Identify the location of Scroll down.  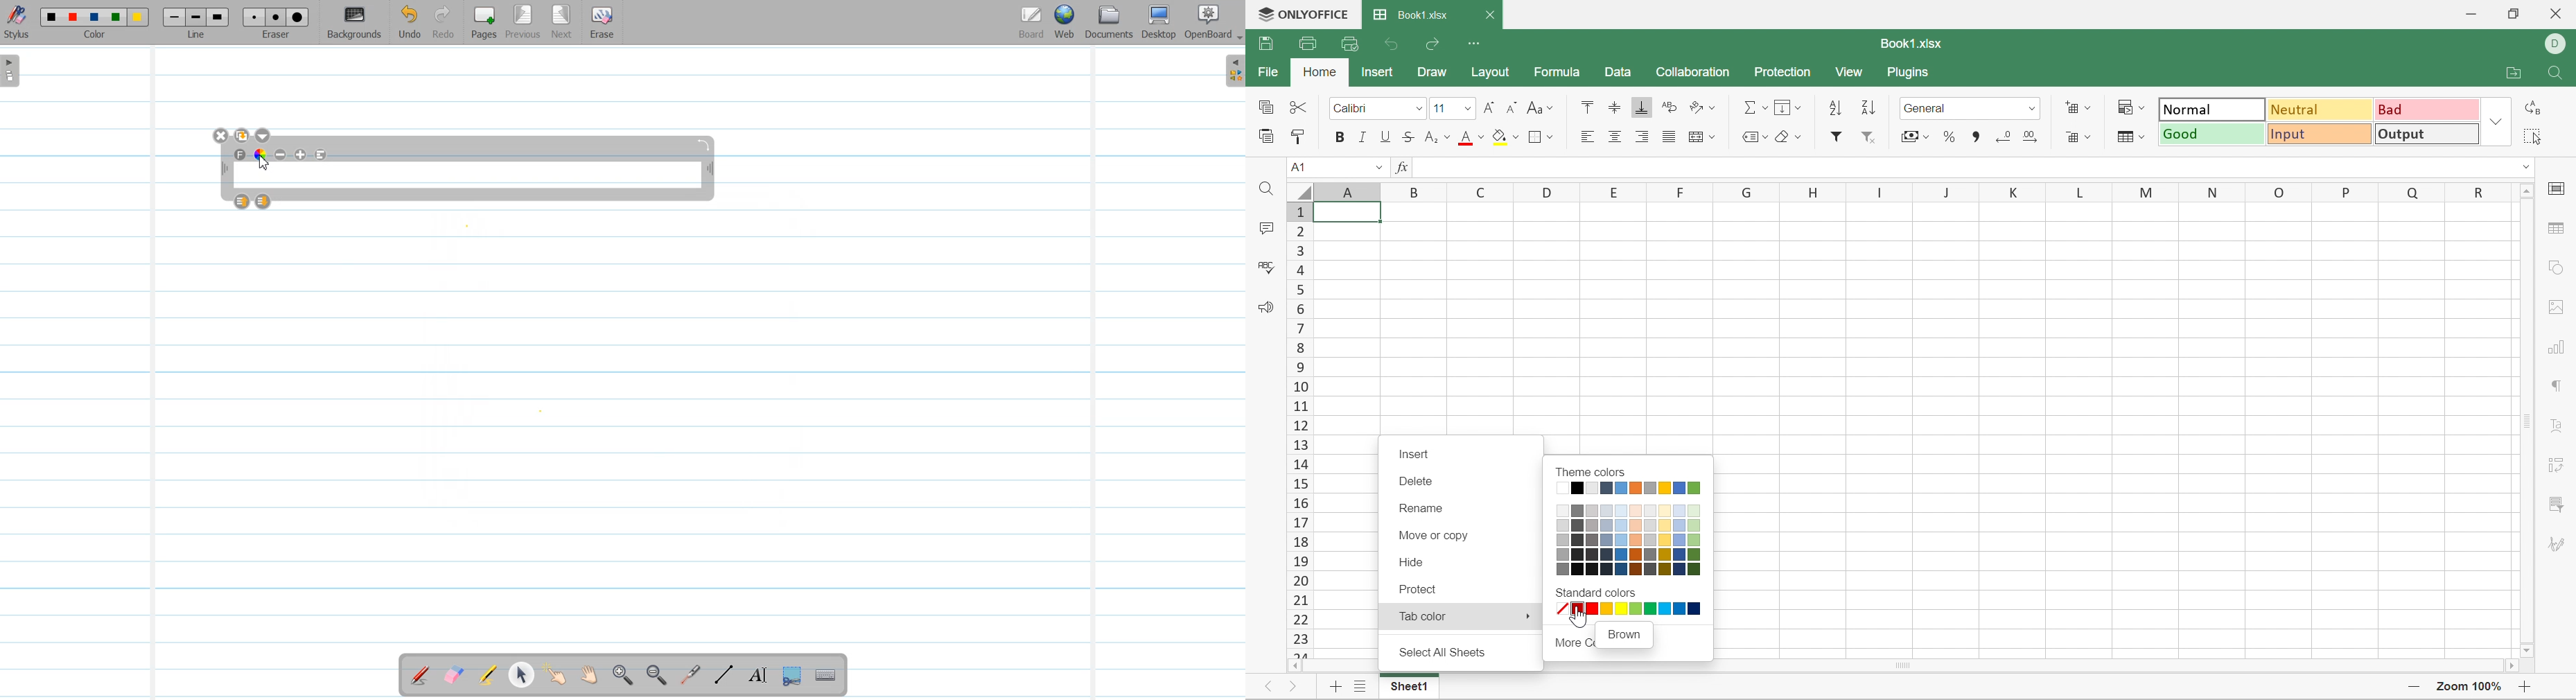
(2527, 652).